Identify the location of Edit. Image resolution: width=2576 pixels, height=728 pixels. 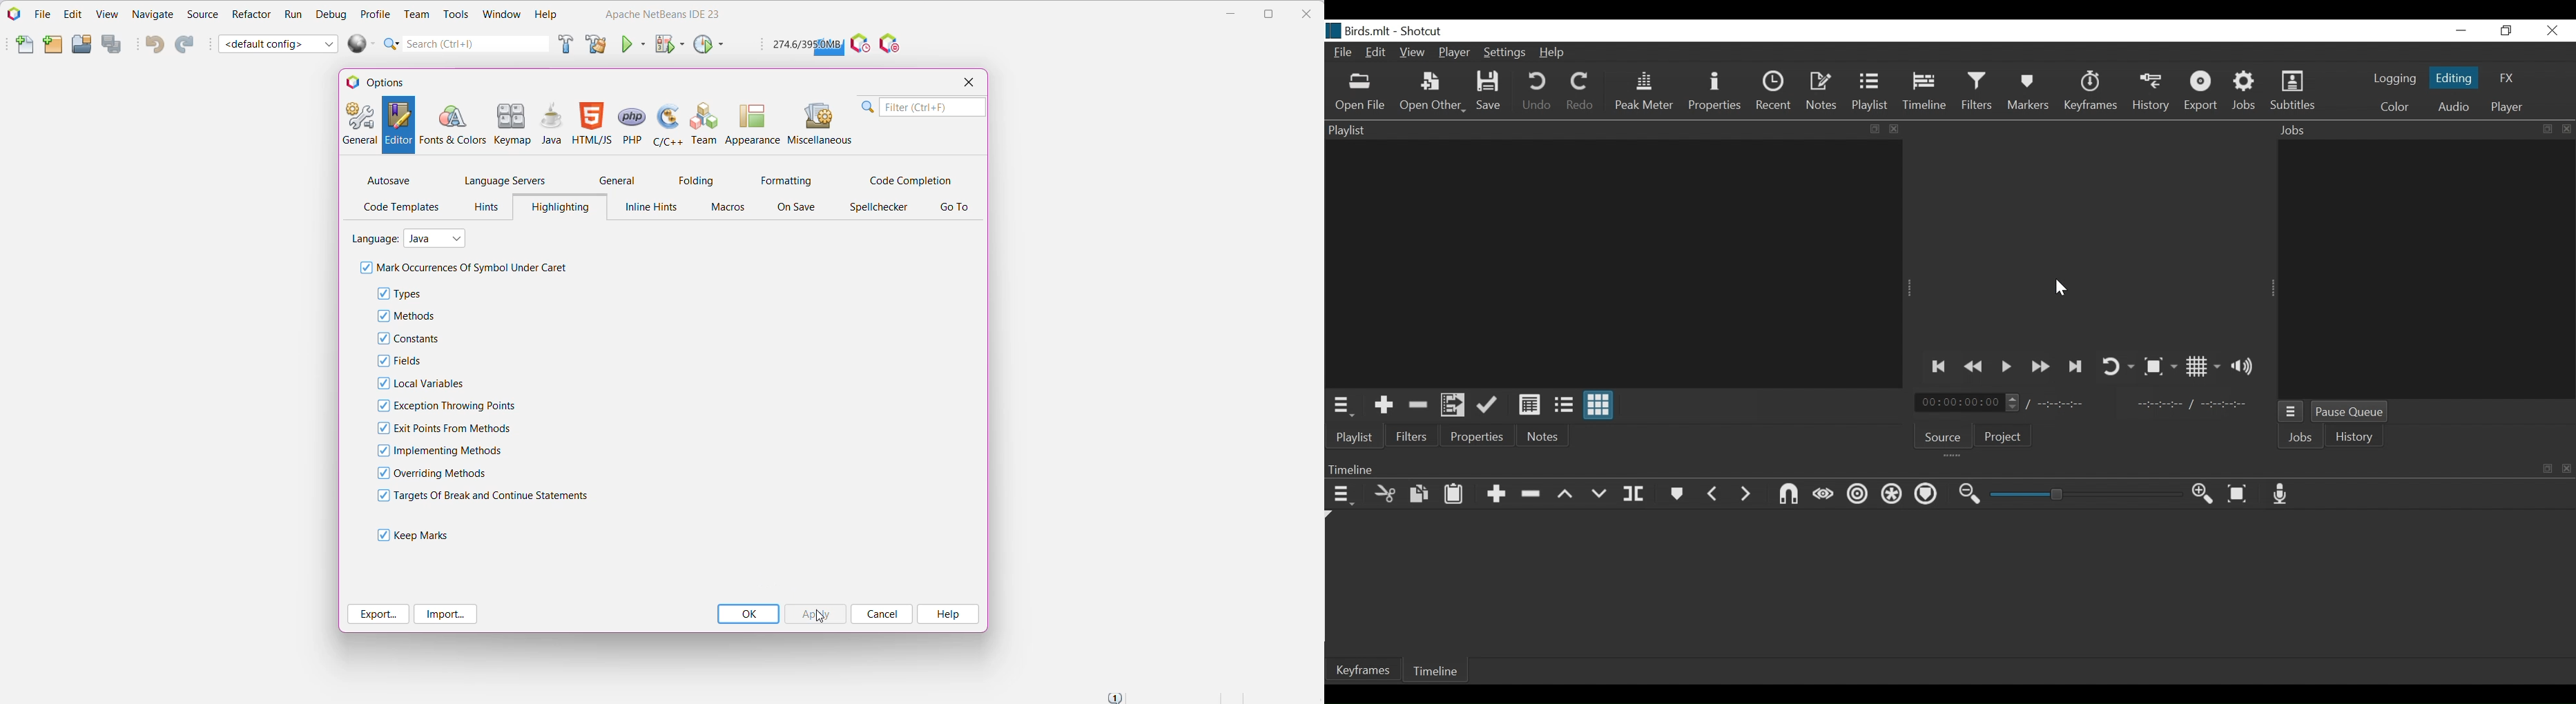
(1376, 54).